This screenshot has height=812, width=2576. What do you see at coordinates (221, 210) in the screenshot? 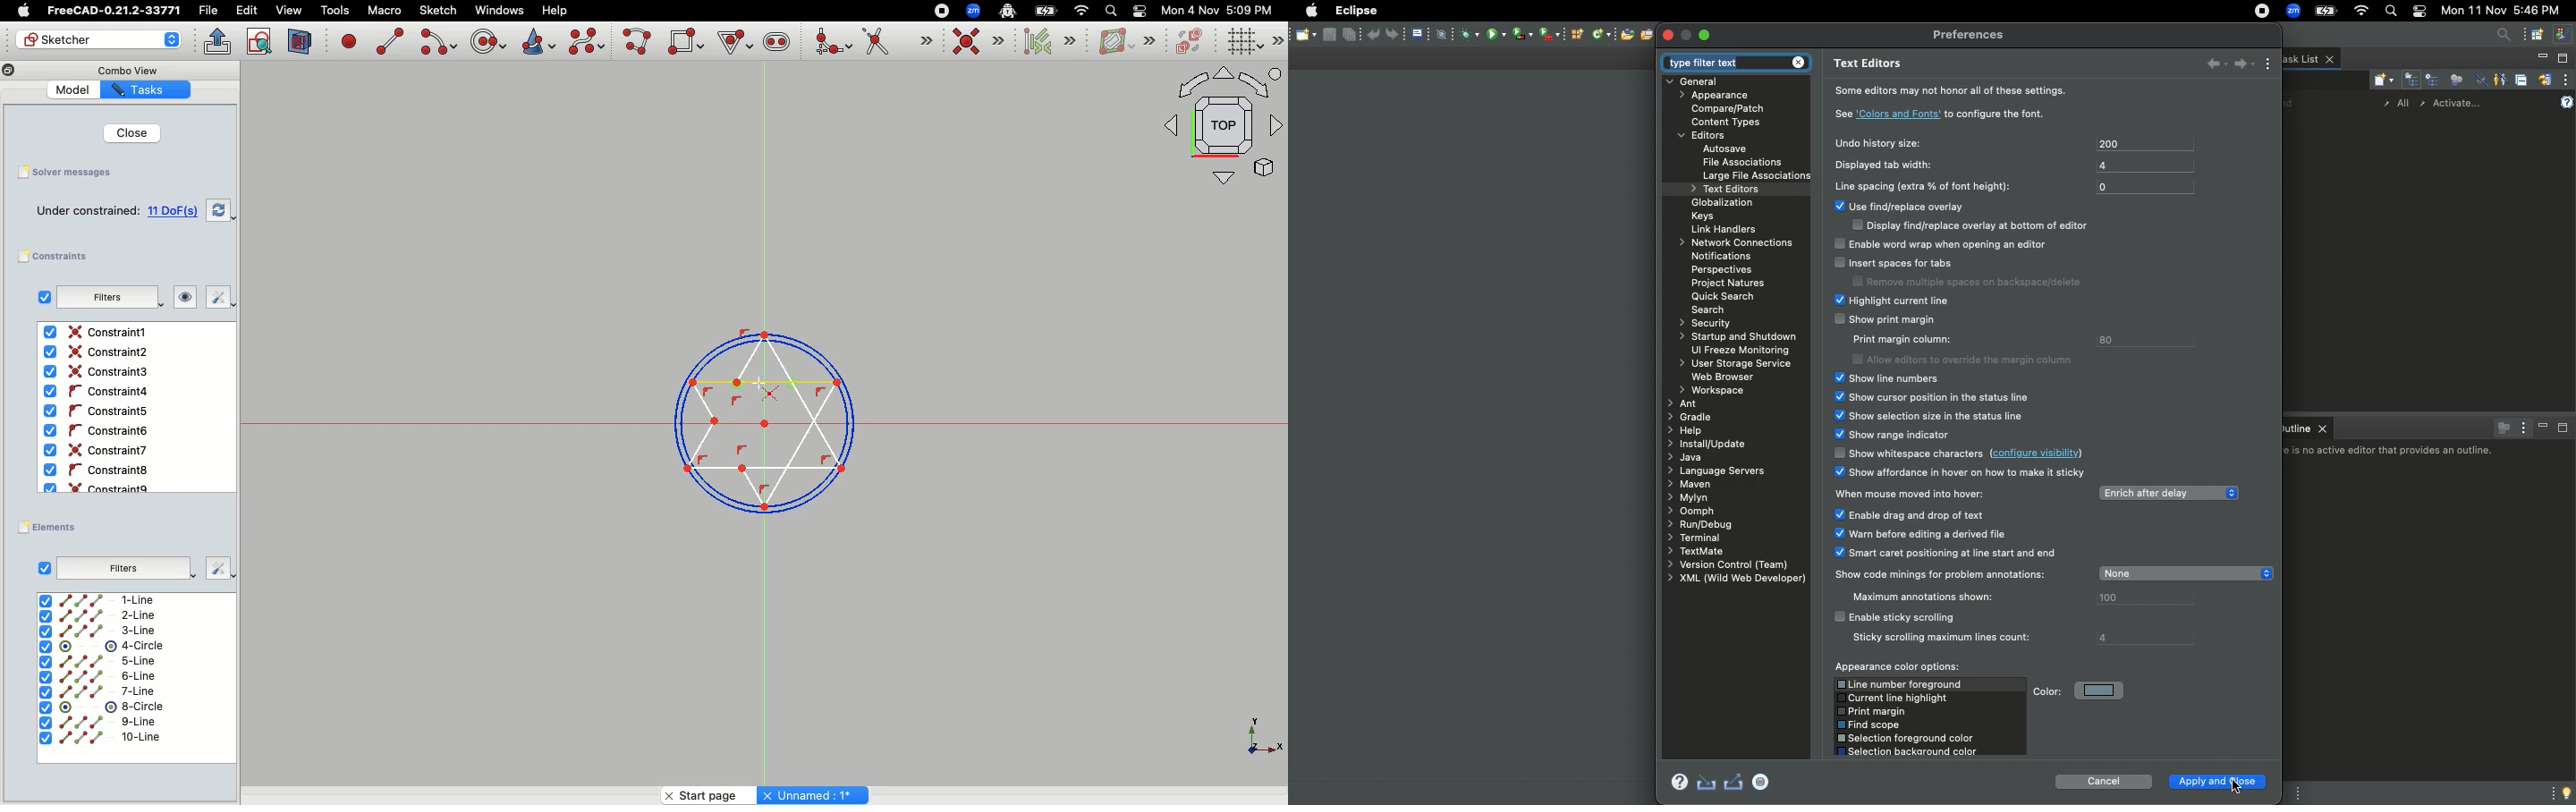
I see `Swap` at bounding box center [221, 210].